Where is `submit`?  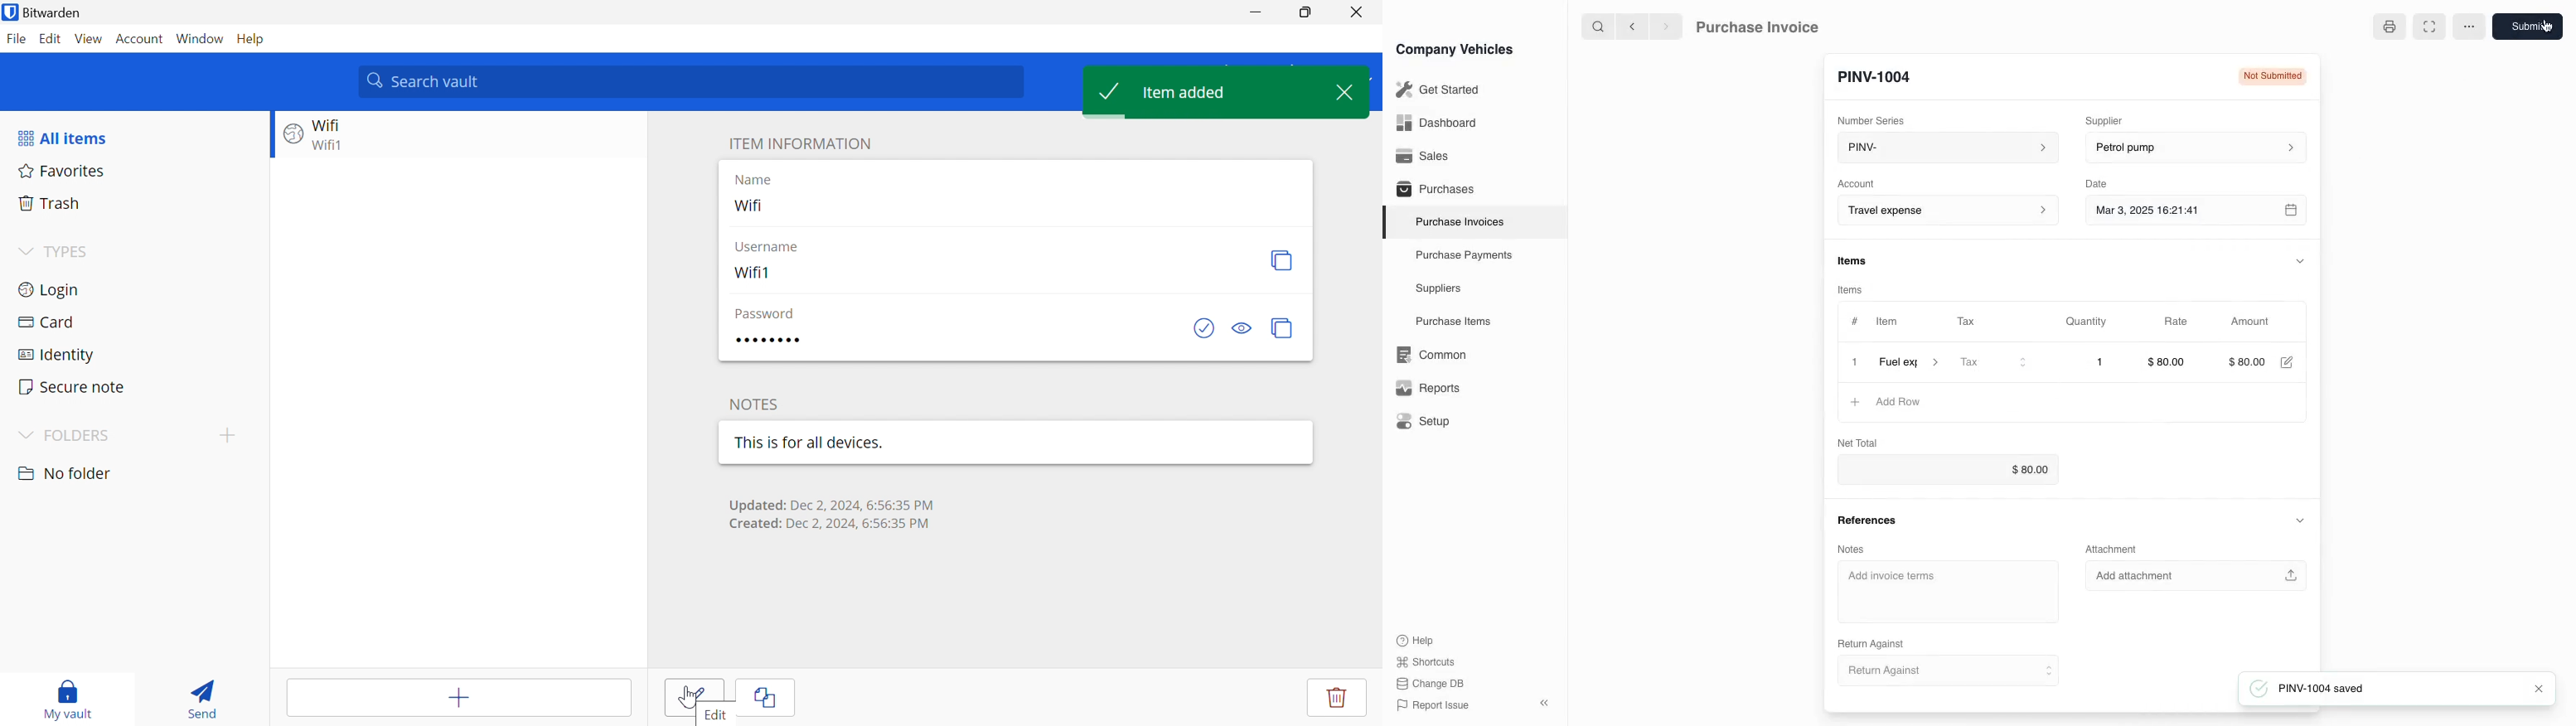
submit is located at coordinates (2530, 27).